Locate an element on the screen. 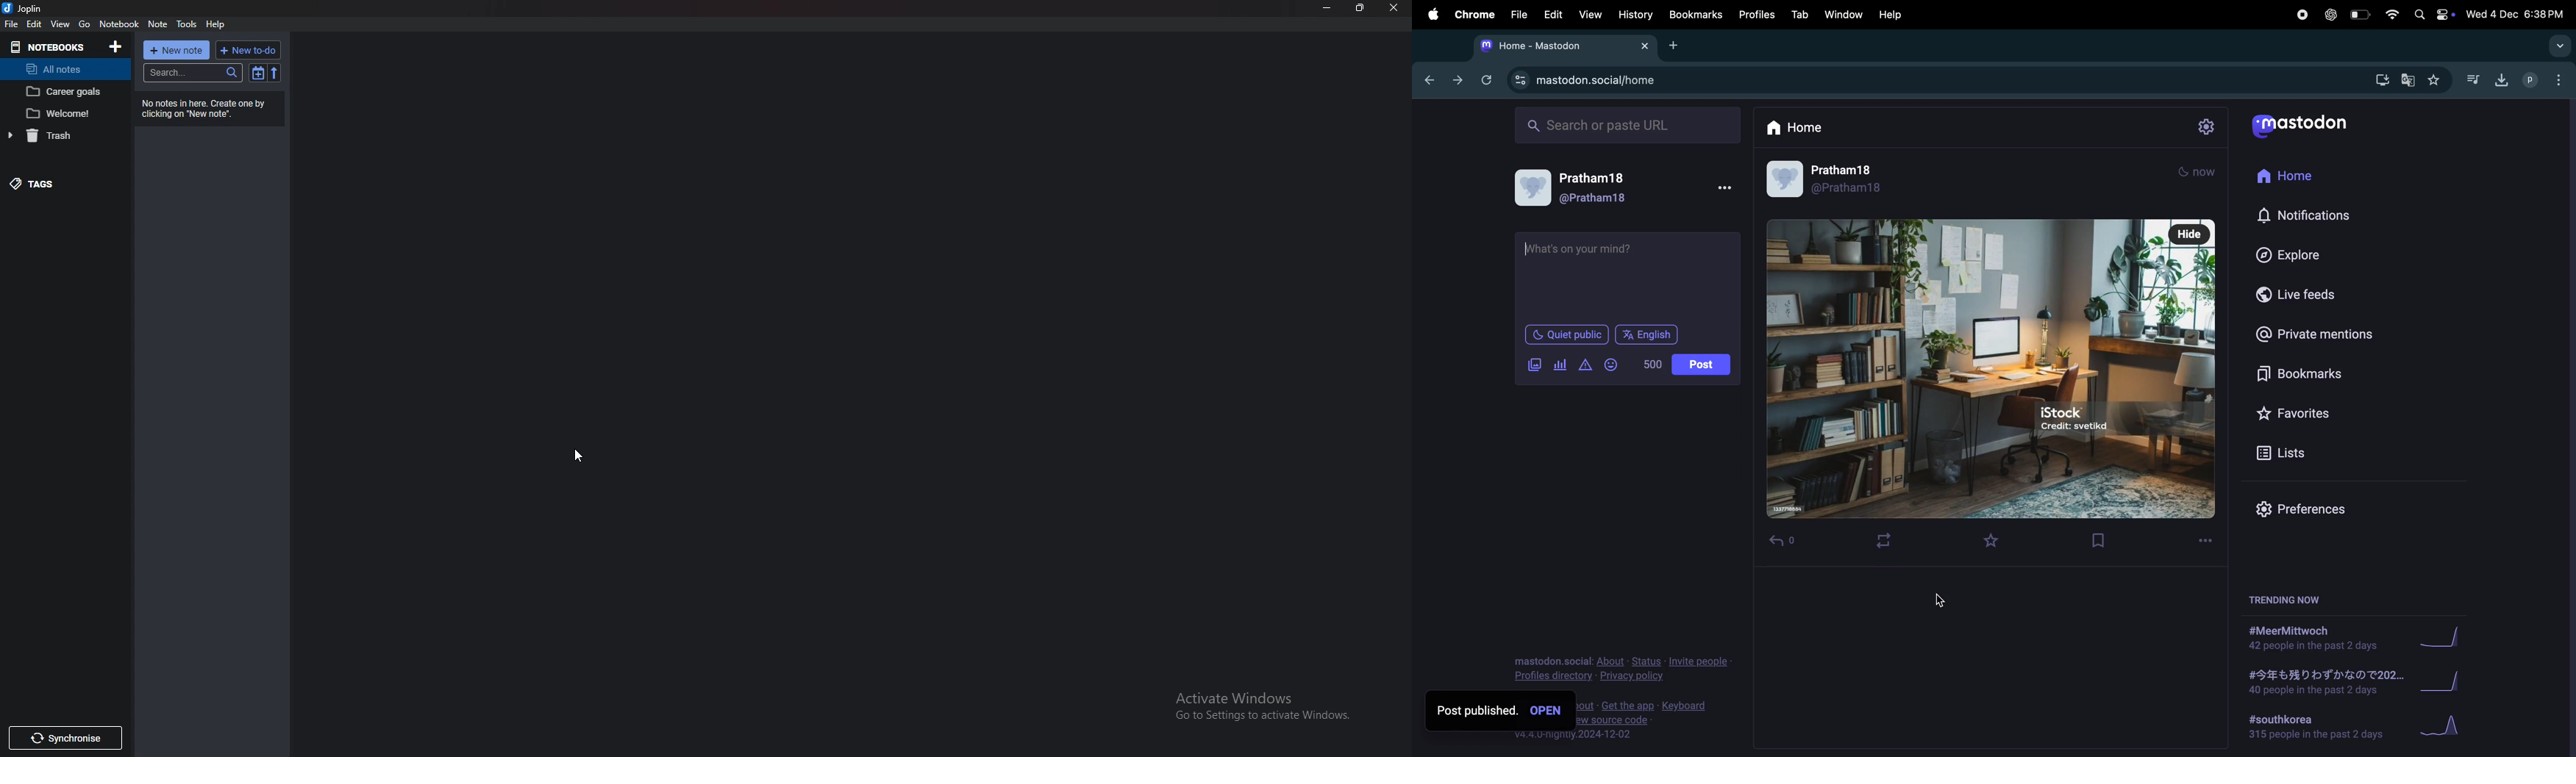  English is located at coordinates (1645, 335).